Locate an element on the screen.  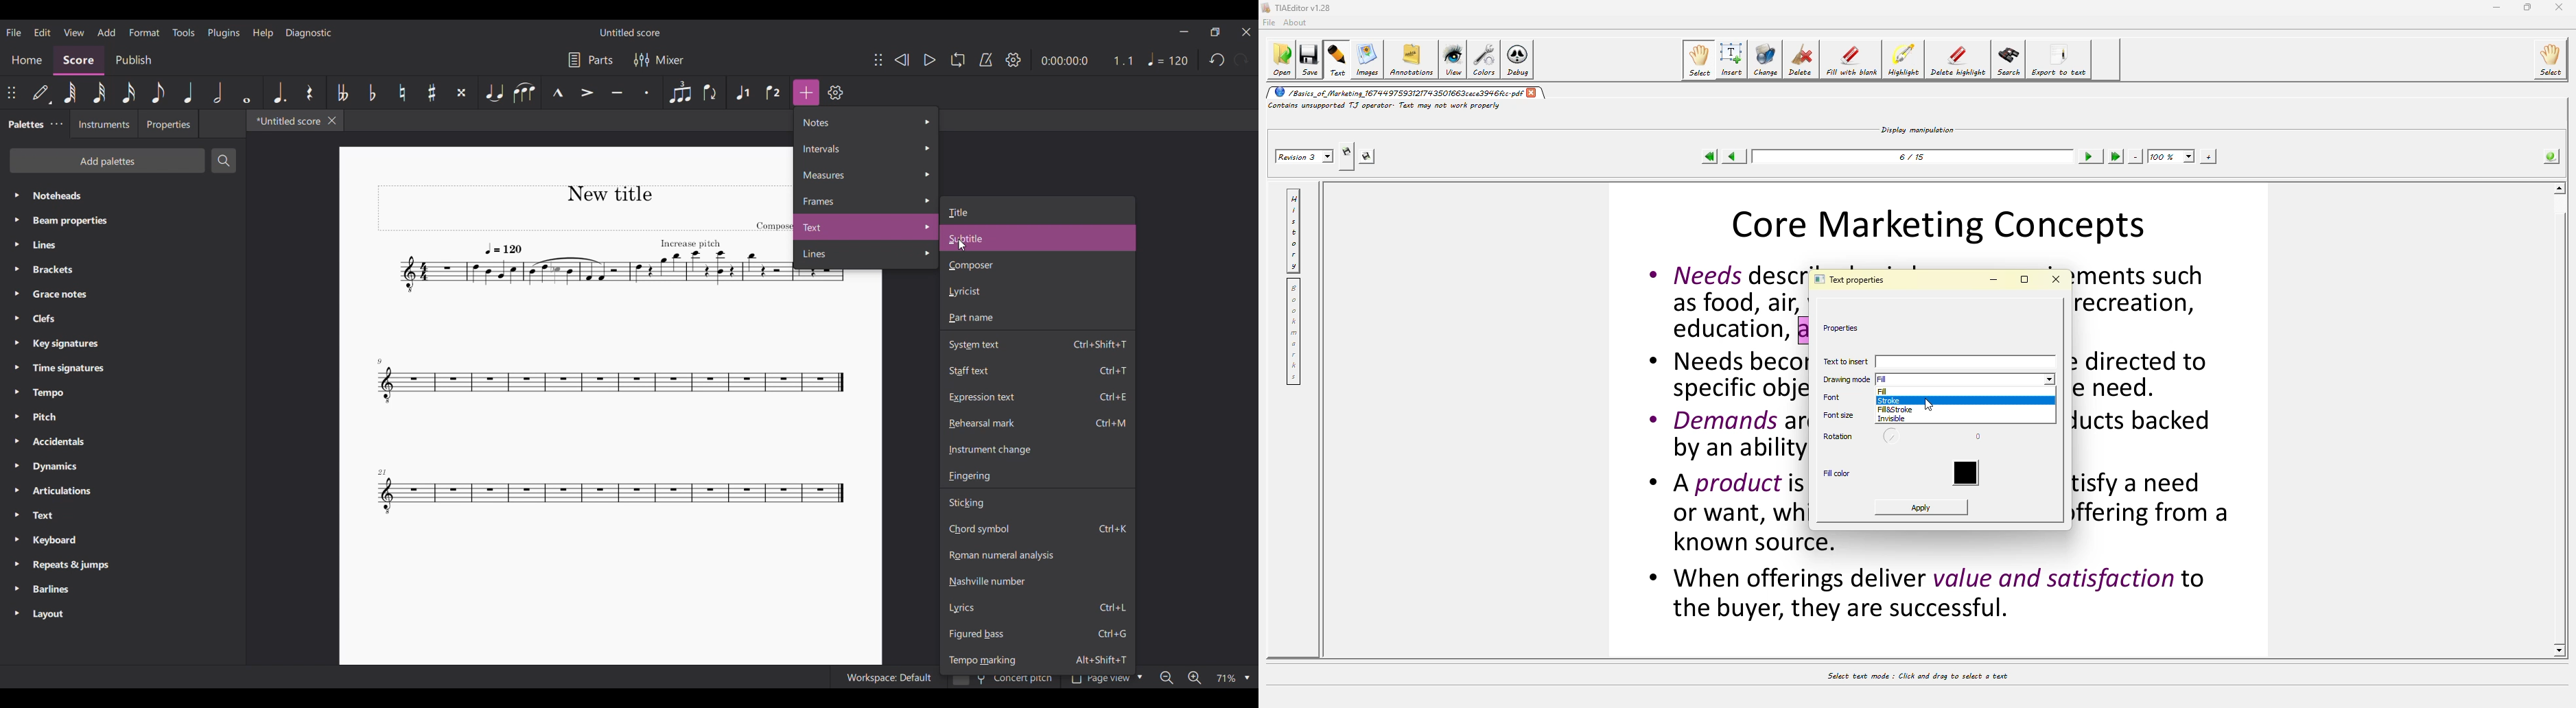
Frame options is located at coordinates (866, 200).